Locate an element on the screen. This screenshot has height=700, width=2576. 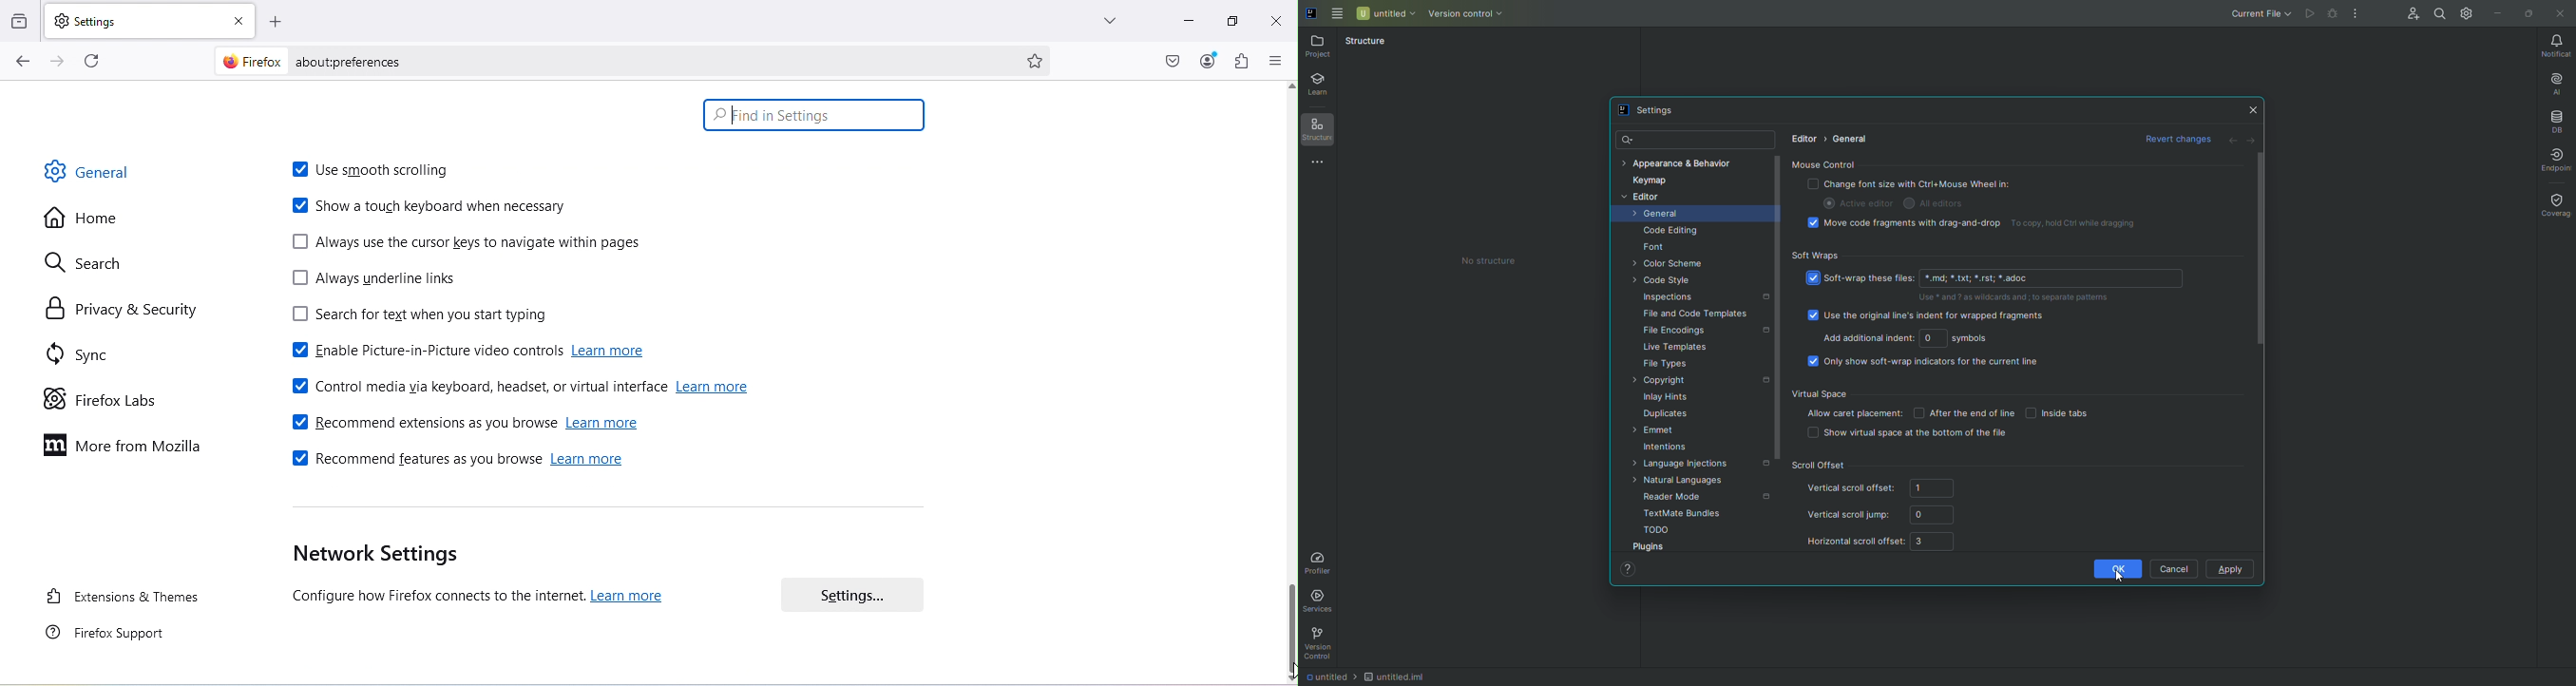
move down is located at coordinates (1289, 679).